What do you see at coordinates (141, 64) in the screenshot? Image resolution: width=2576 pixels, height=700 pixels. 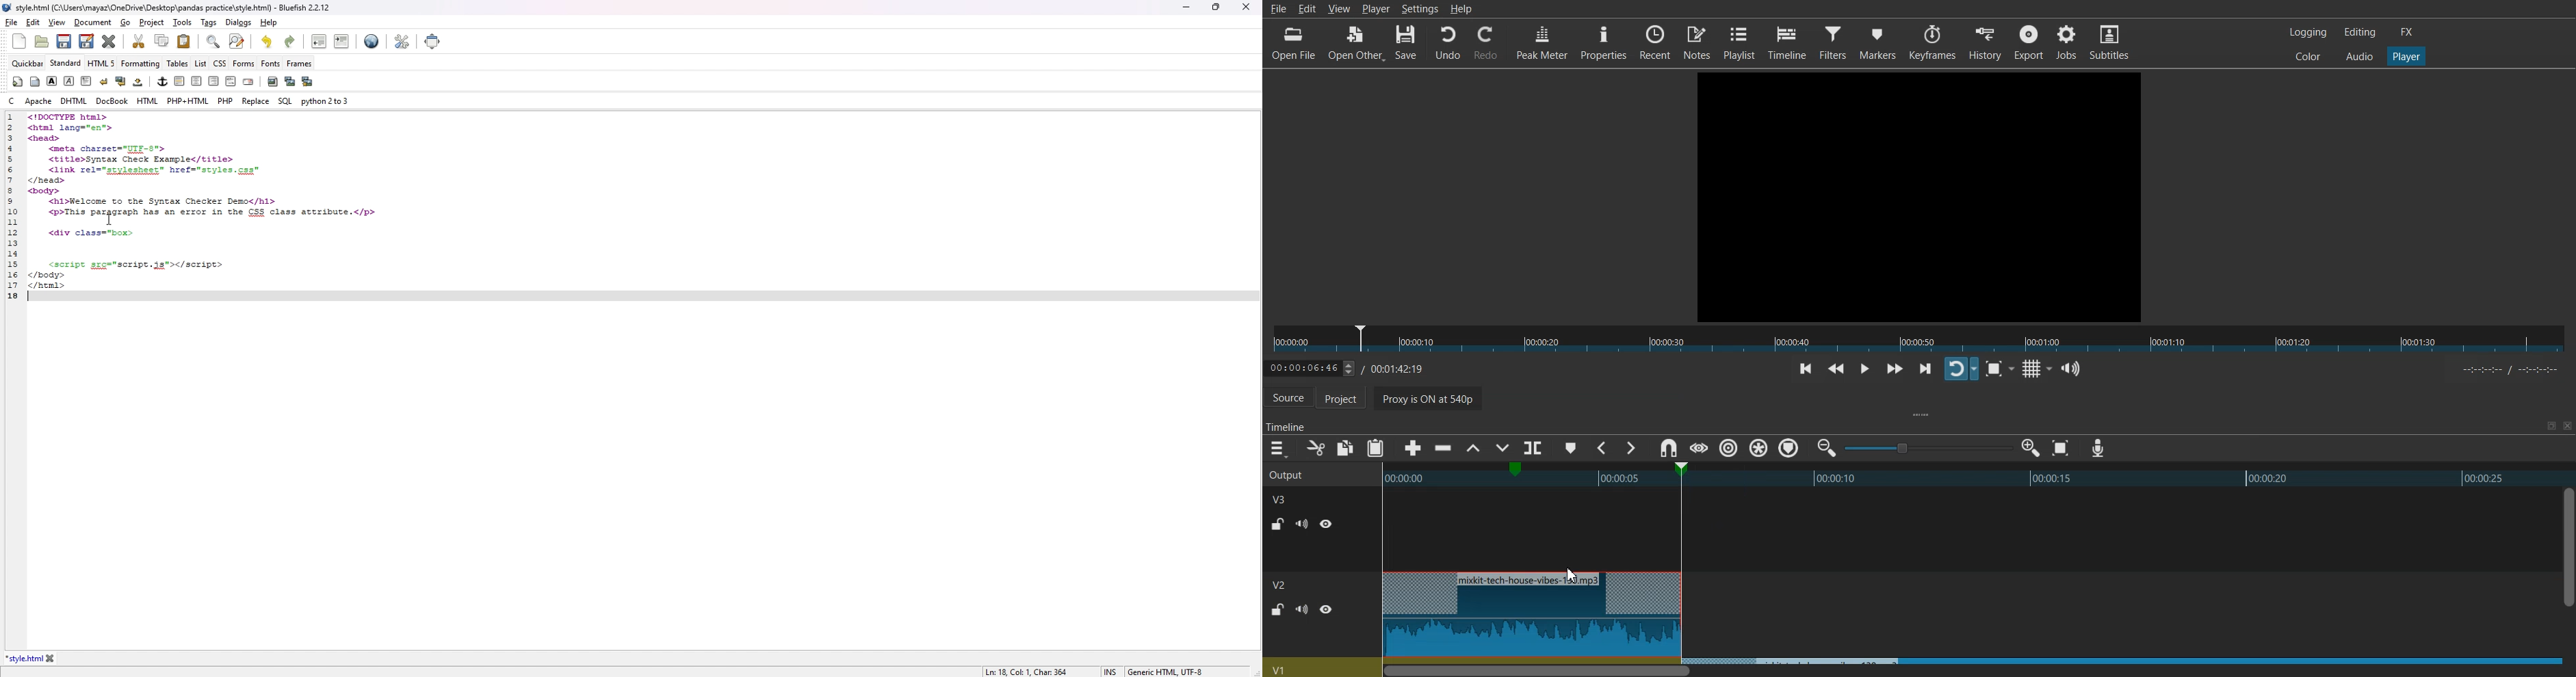 I see `formatting` at bounding box center [141, 64].